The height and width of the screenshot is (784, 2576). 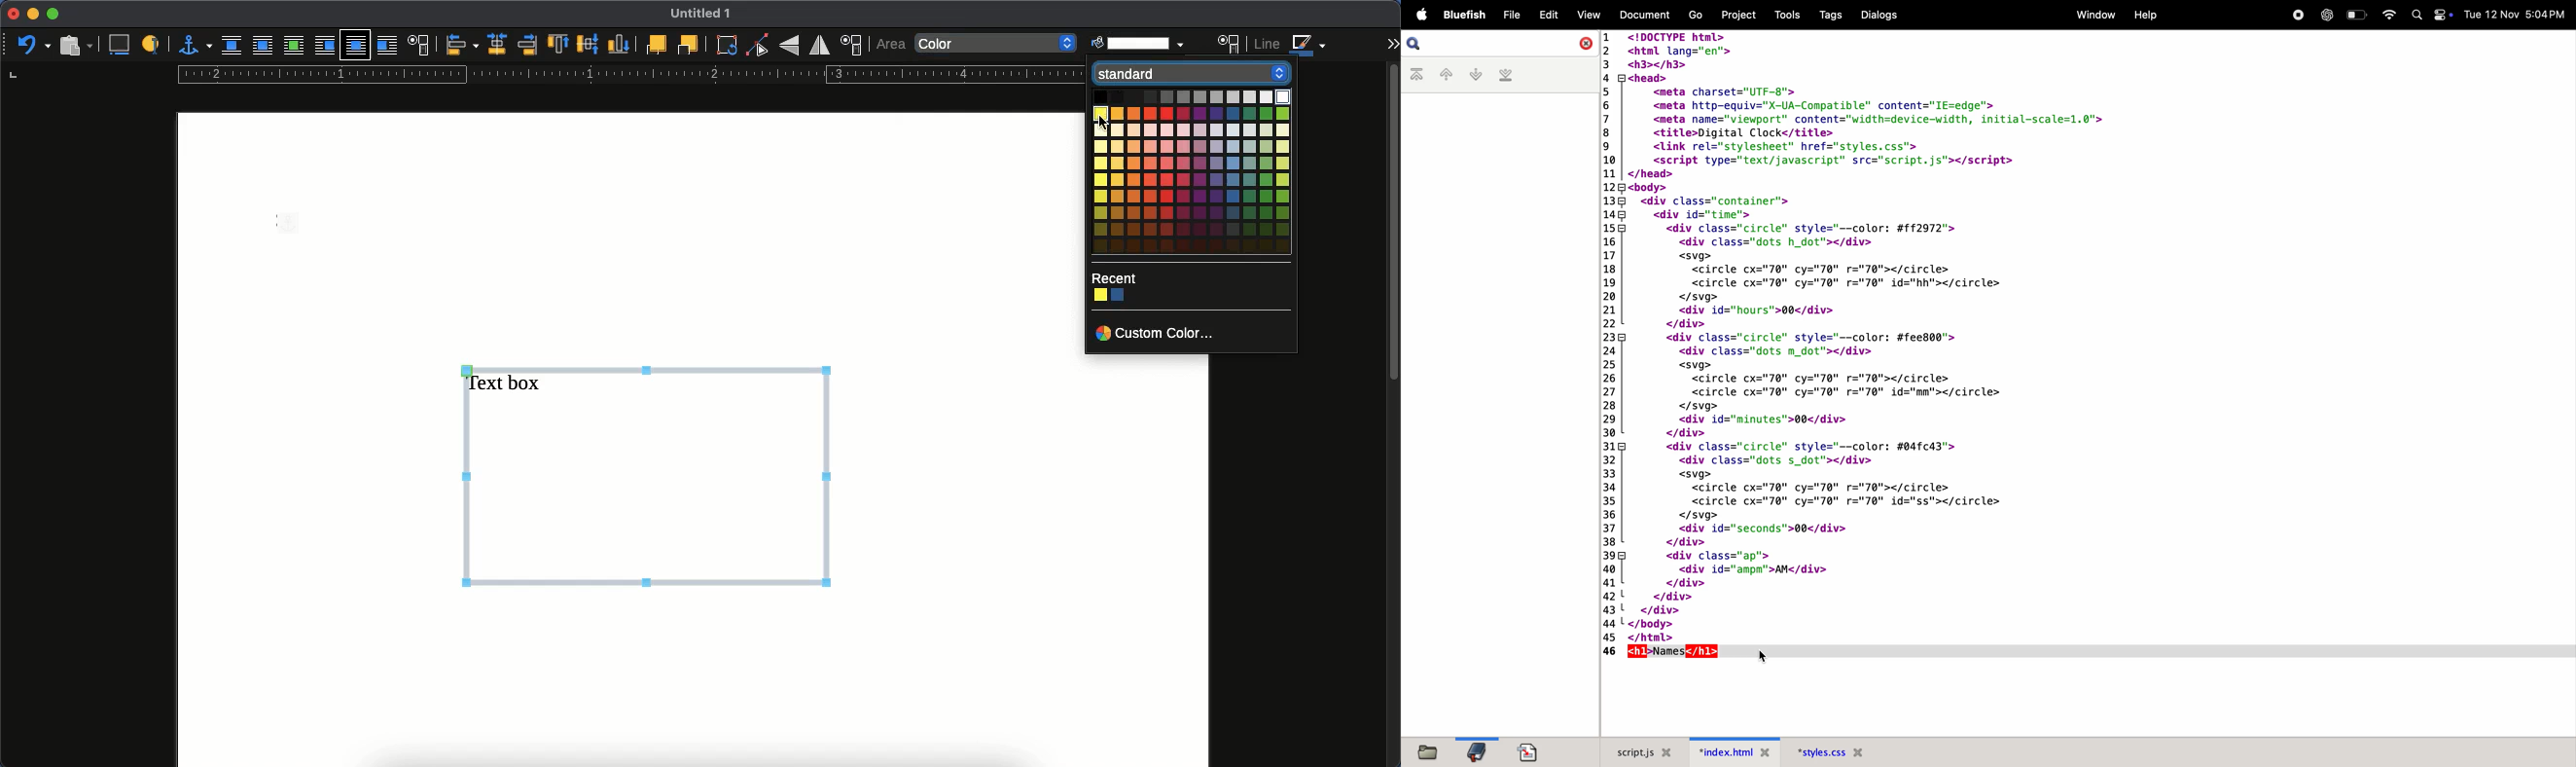 What do you see at coordinates (1187, 74) in the screenshot?
I see `standard` at bounding box center [1187, 74].